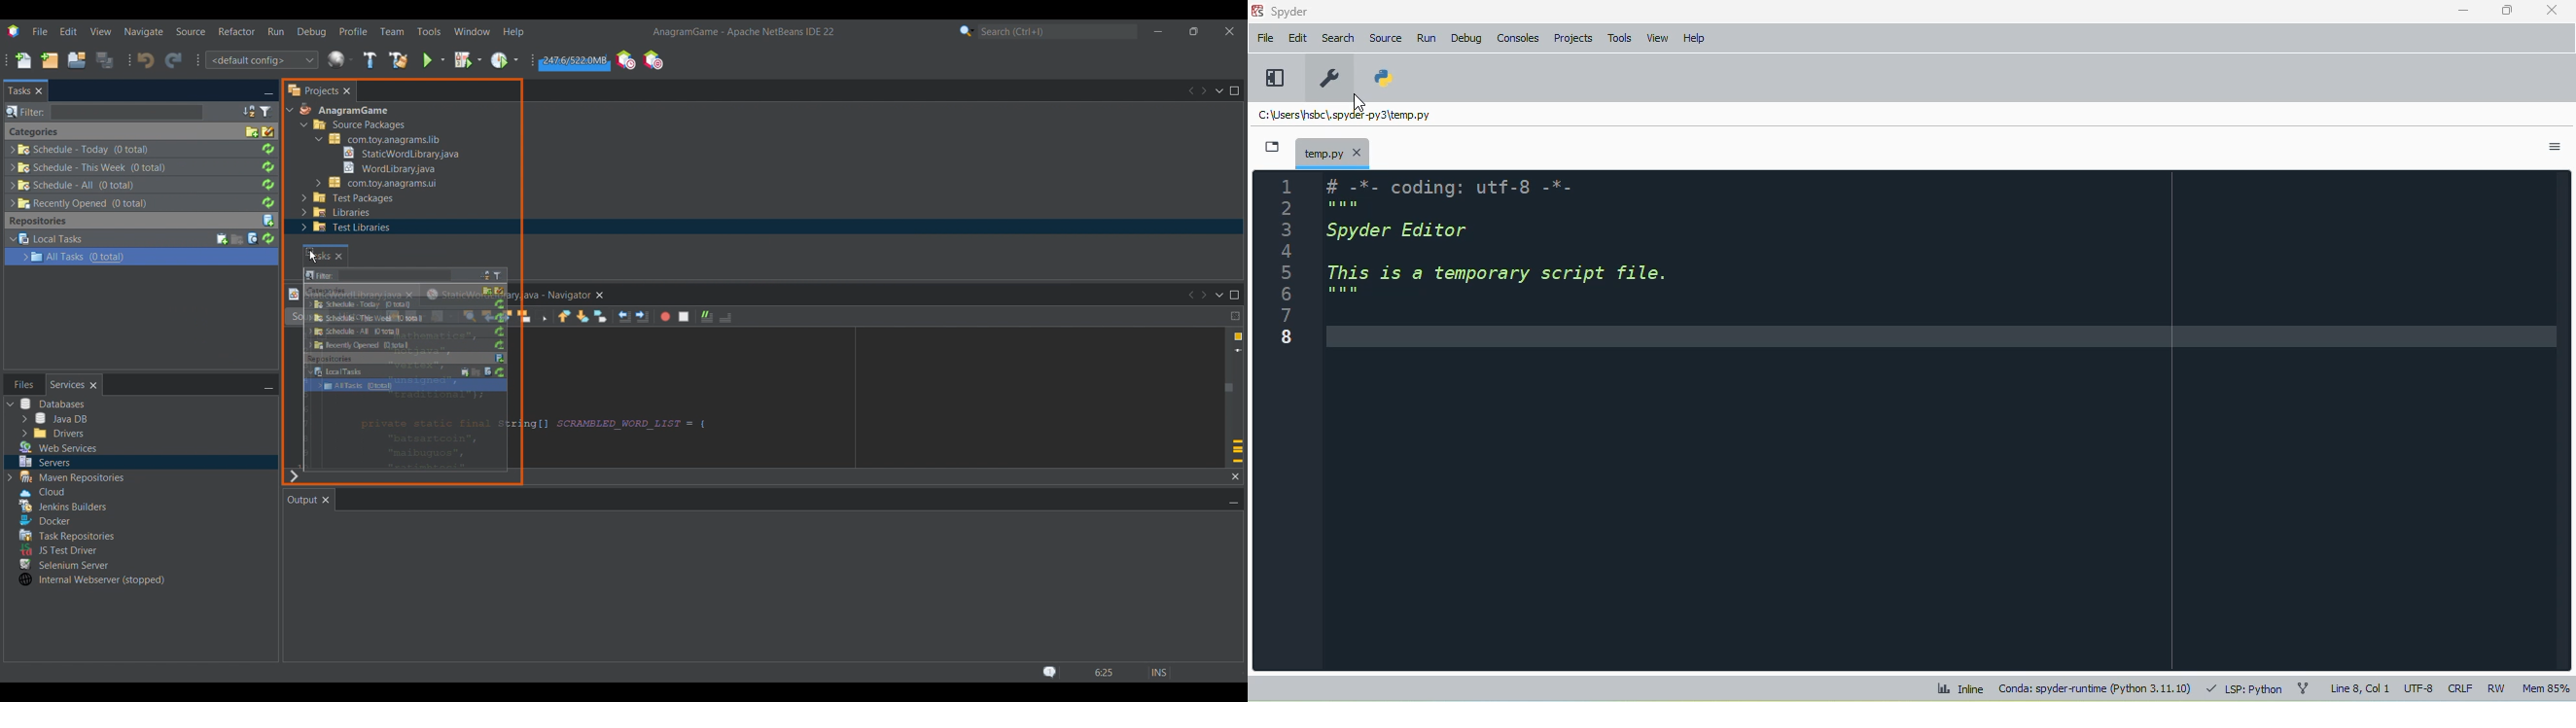  Describe the element at coordinates (302, 499) in the screenshot. I see `Current tab` at that location.